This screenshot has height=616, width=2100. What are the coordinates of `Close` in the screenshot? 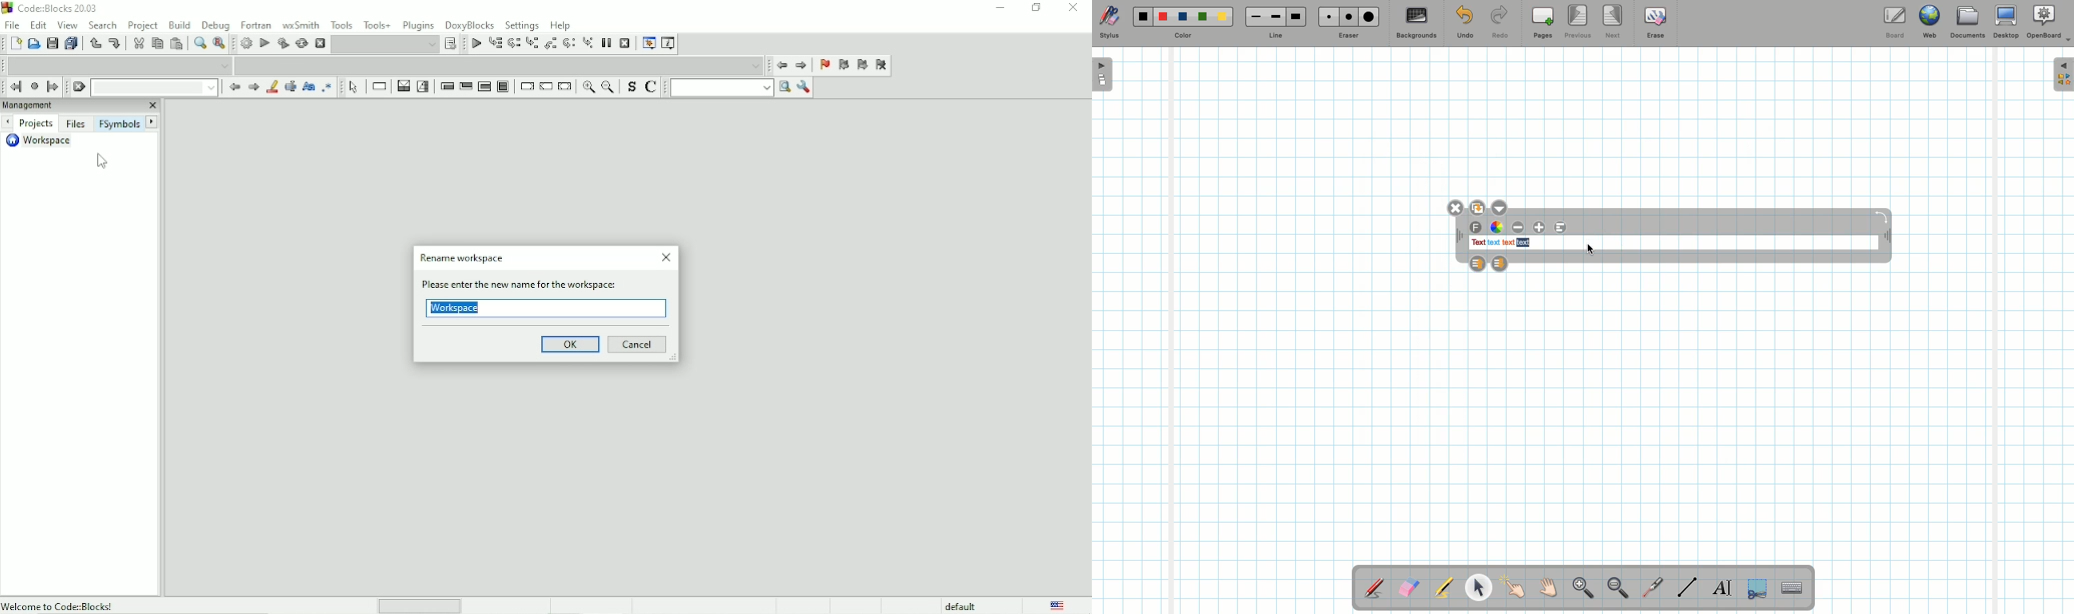 It's located at (1075, 8).